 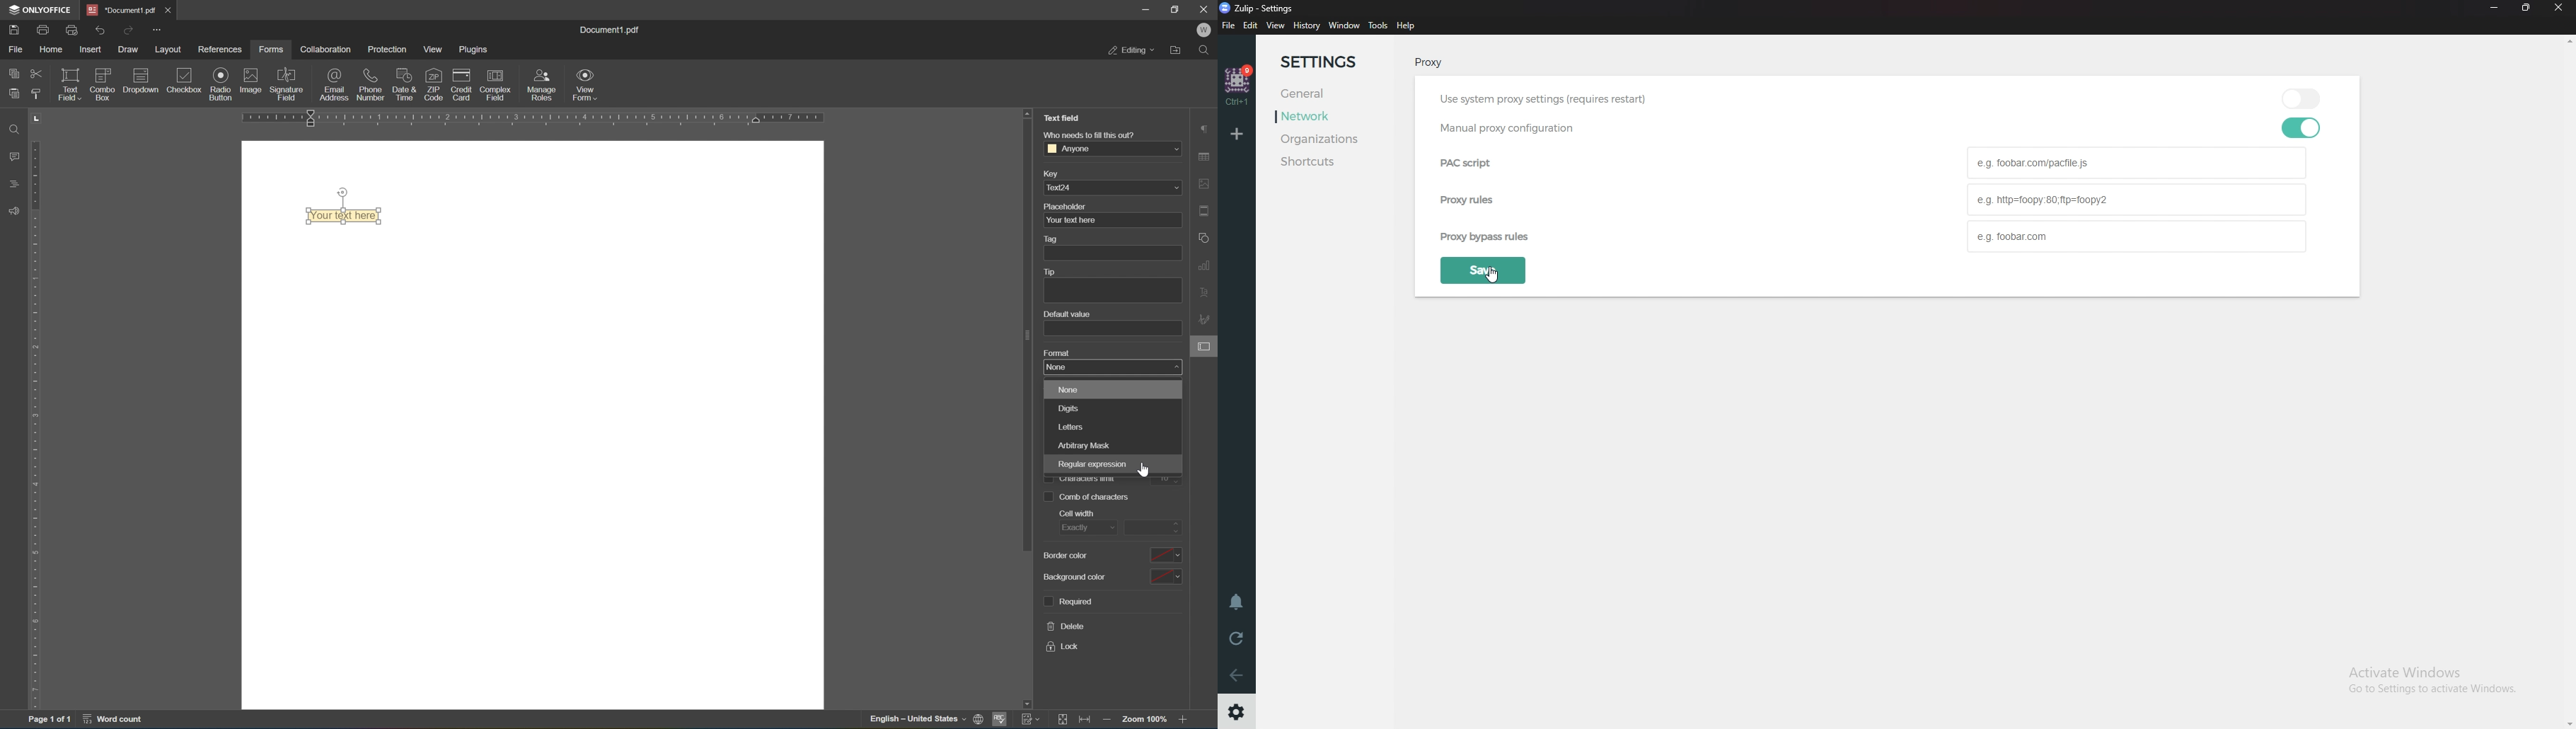 What do you see at coordinates (14, 31) in the screenshot?
I see `save` at bounding box center [14, 31].